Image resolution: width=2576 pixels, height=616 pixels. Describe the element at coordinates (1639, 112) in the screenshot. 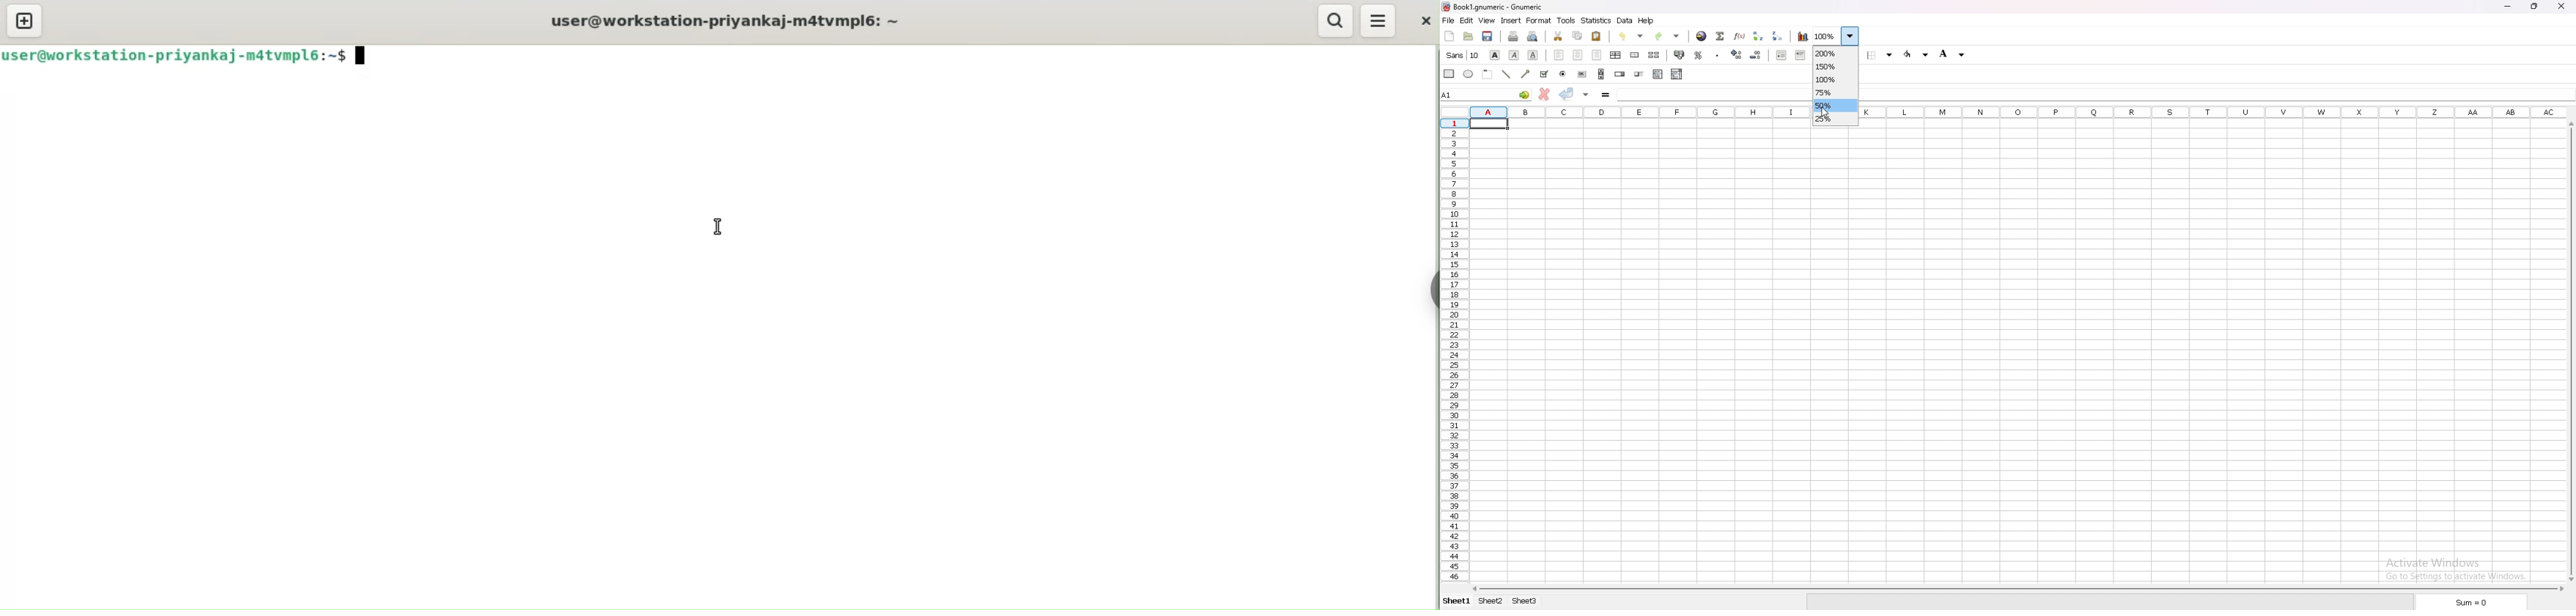

I see `columns` at that location.